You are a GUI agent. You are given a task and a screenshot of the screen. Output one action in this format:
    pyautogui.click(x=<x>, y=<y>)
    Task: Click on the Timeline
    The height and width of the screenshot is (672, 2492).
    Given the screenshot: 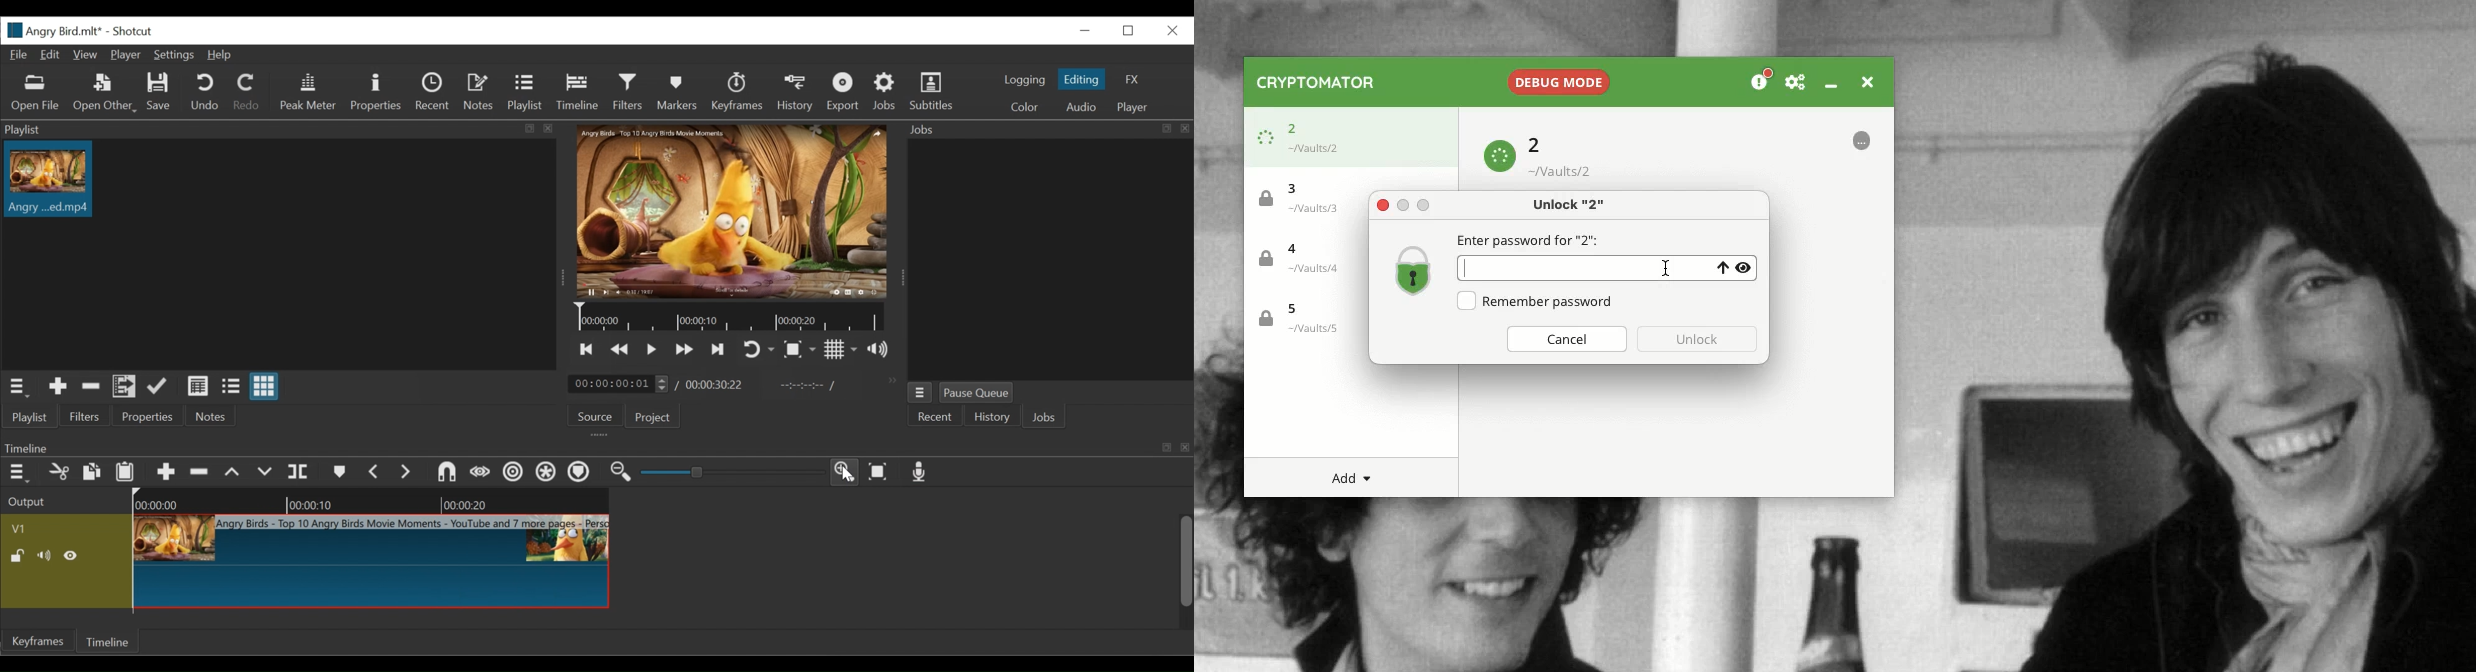 What is the action you would take?
    pyautogui.click(x=736, y=318)
    